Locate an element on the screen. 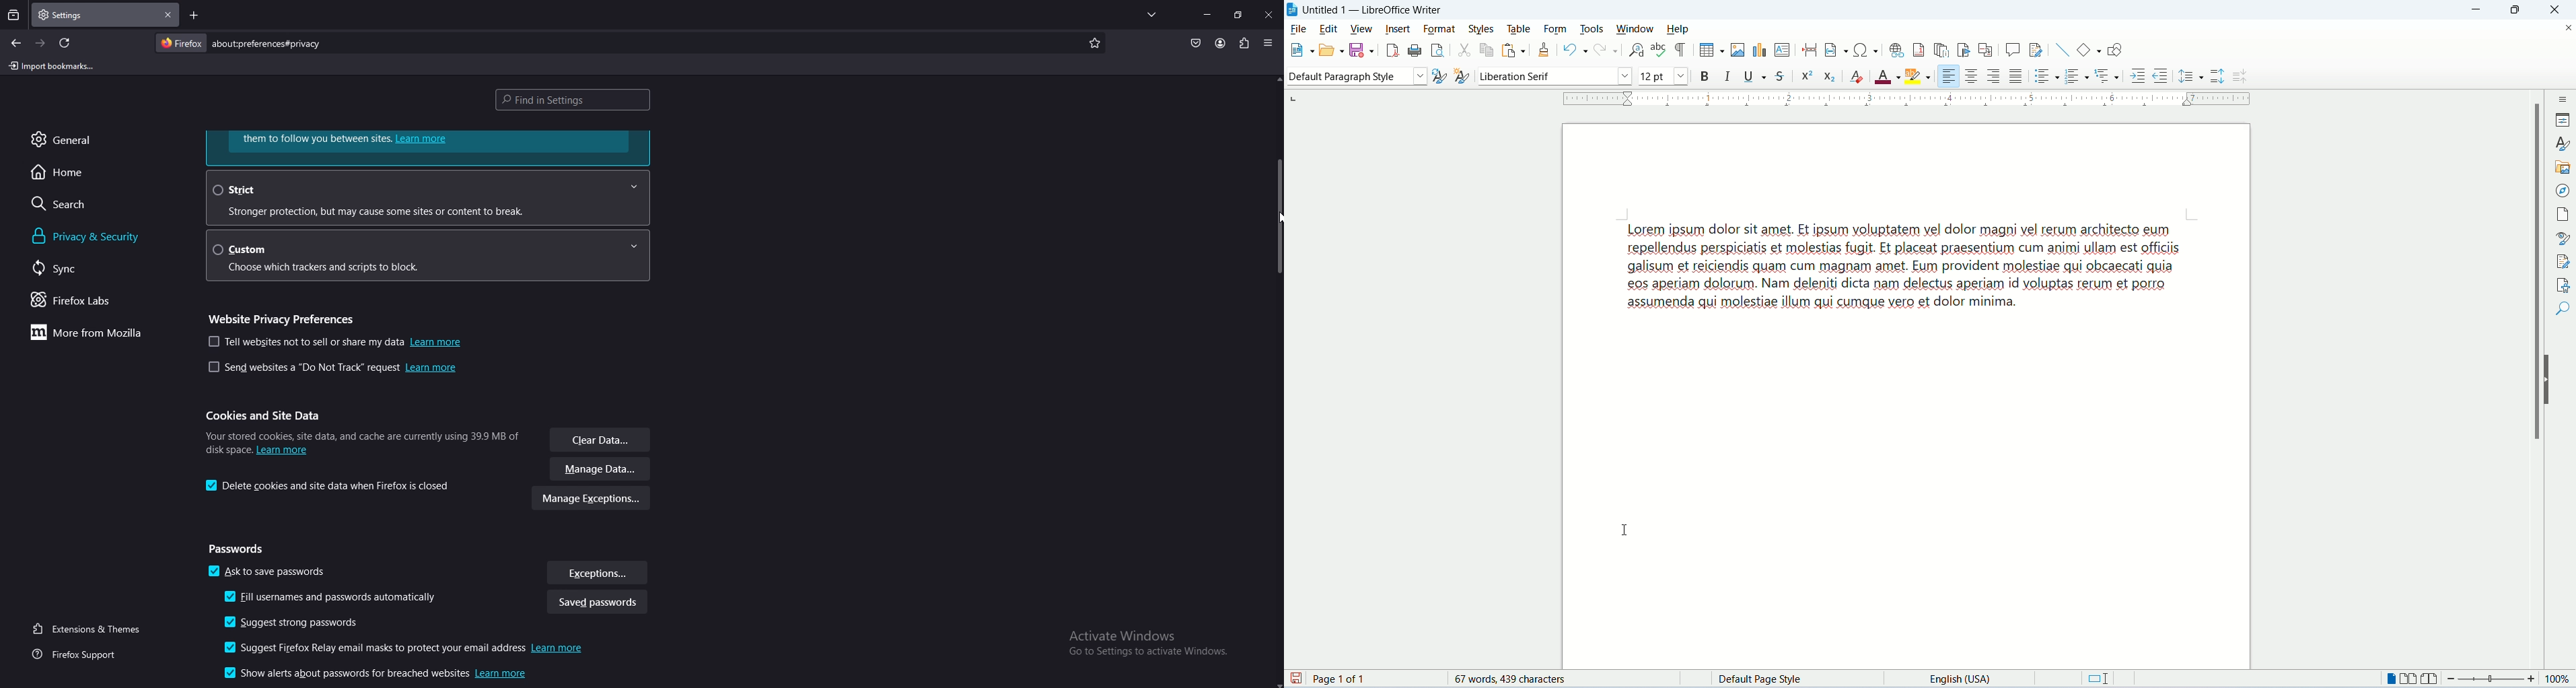 This screenshot has height=700, width=2576. open is located at coordinates (1328, 50).